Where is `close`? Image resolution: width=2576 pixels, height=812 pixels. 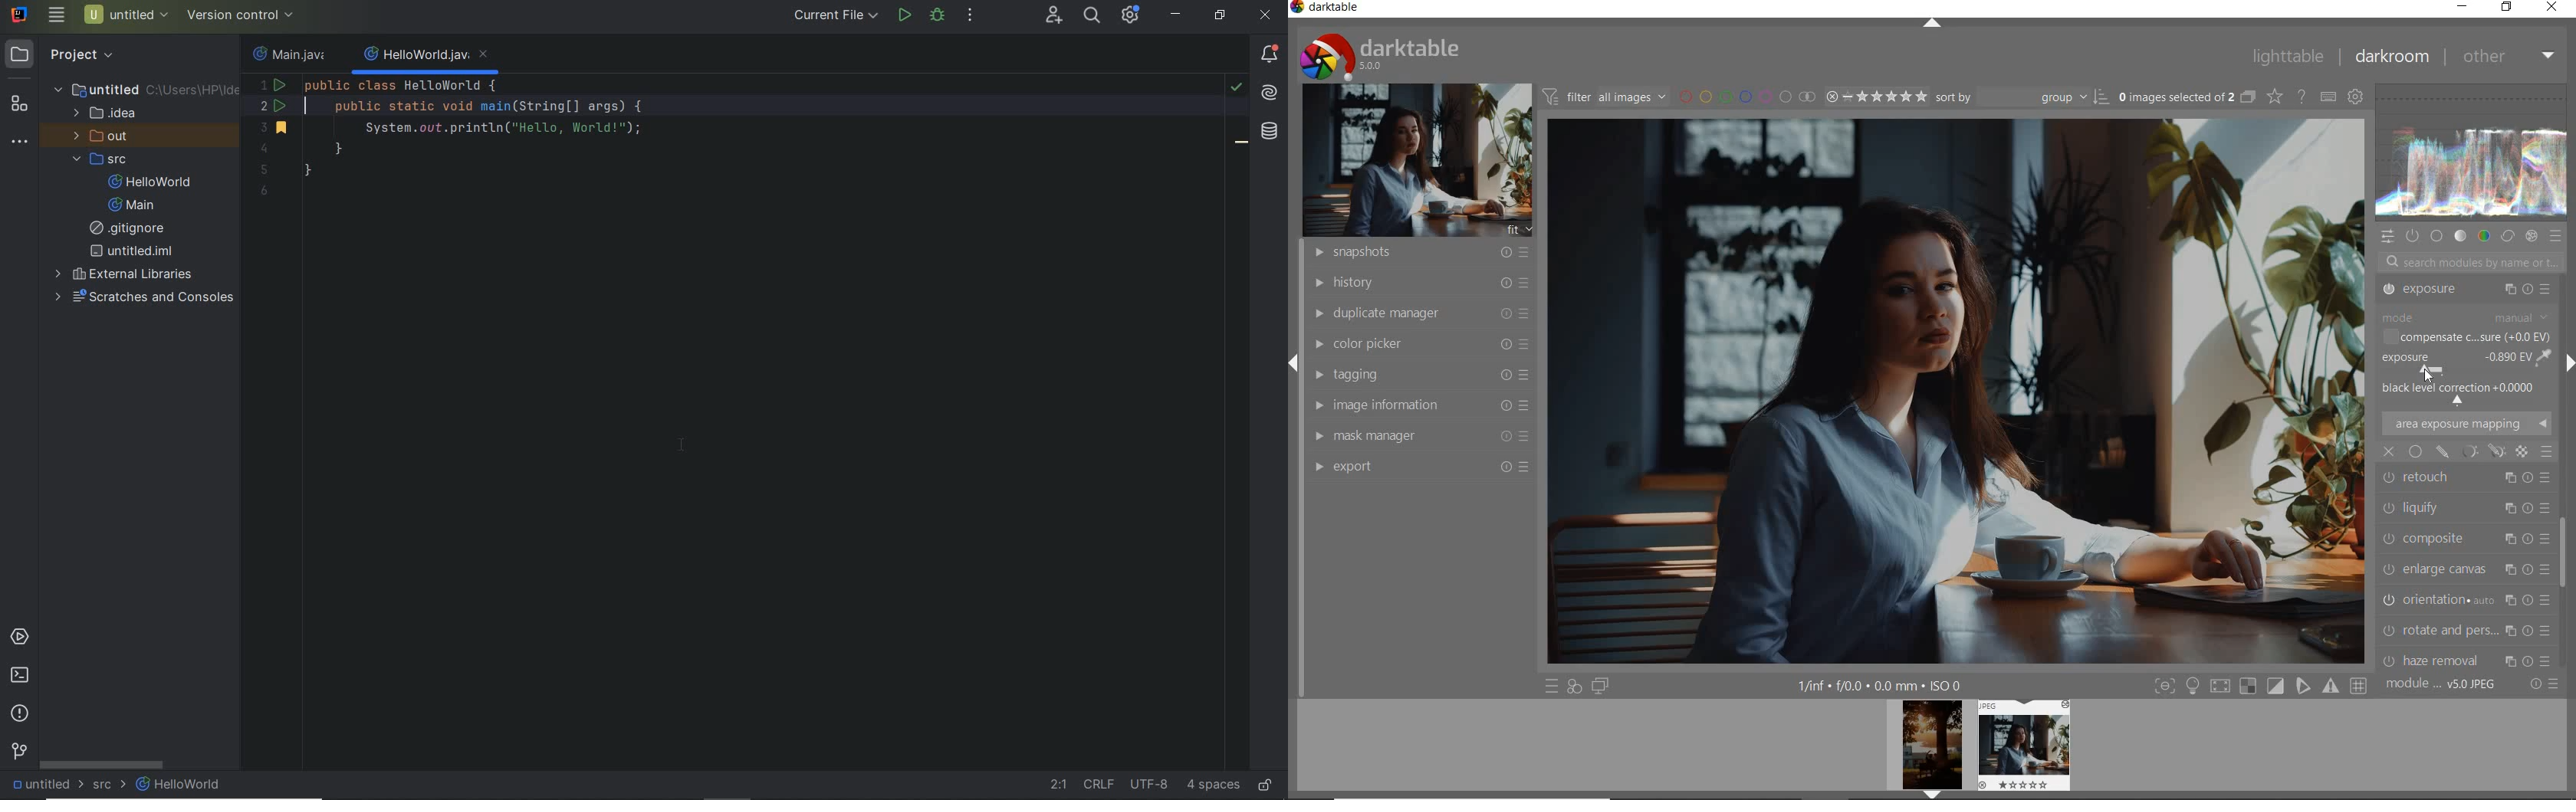
close is located at coordinates (2390, 451).